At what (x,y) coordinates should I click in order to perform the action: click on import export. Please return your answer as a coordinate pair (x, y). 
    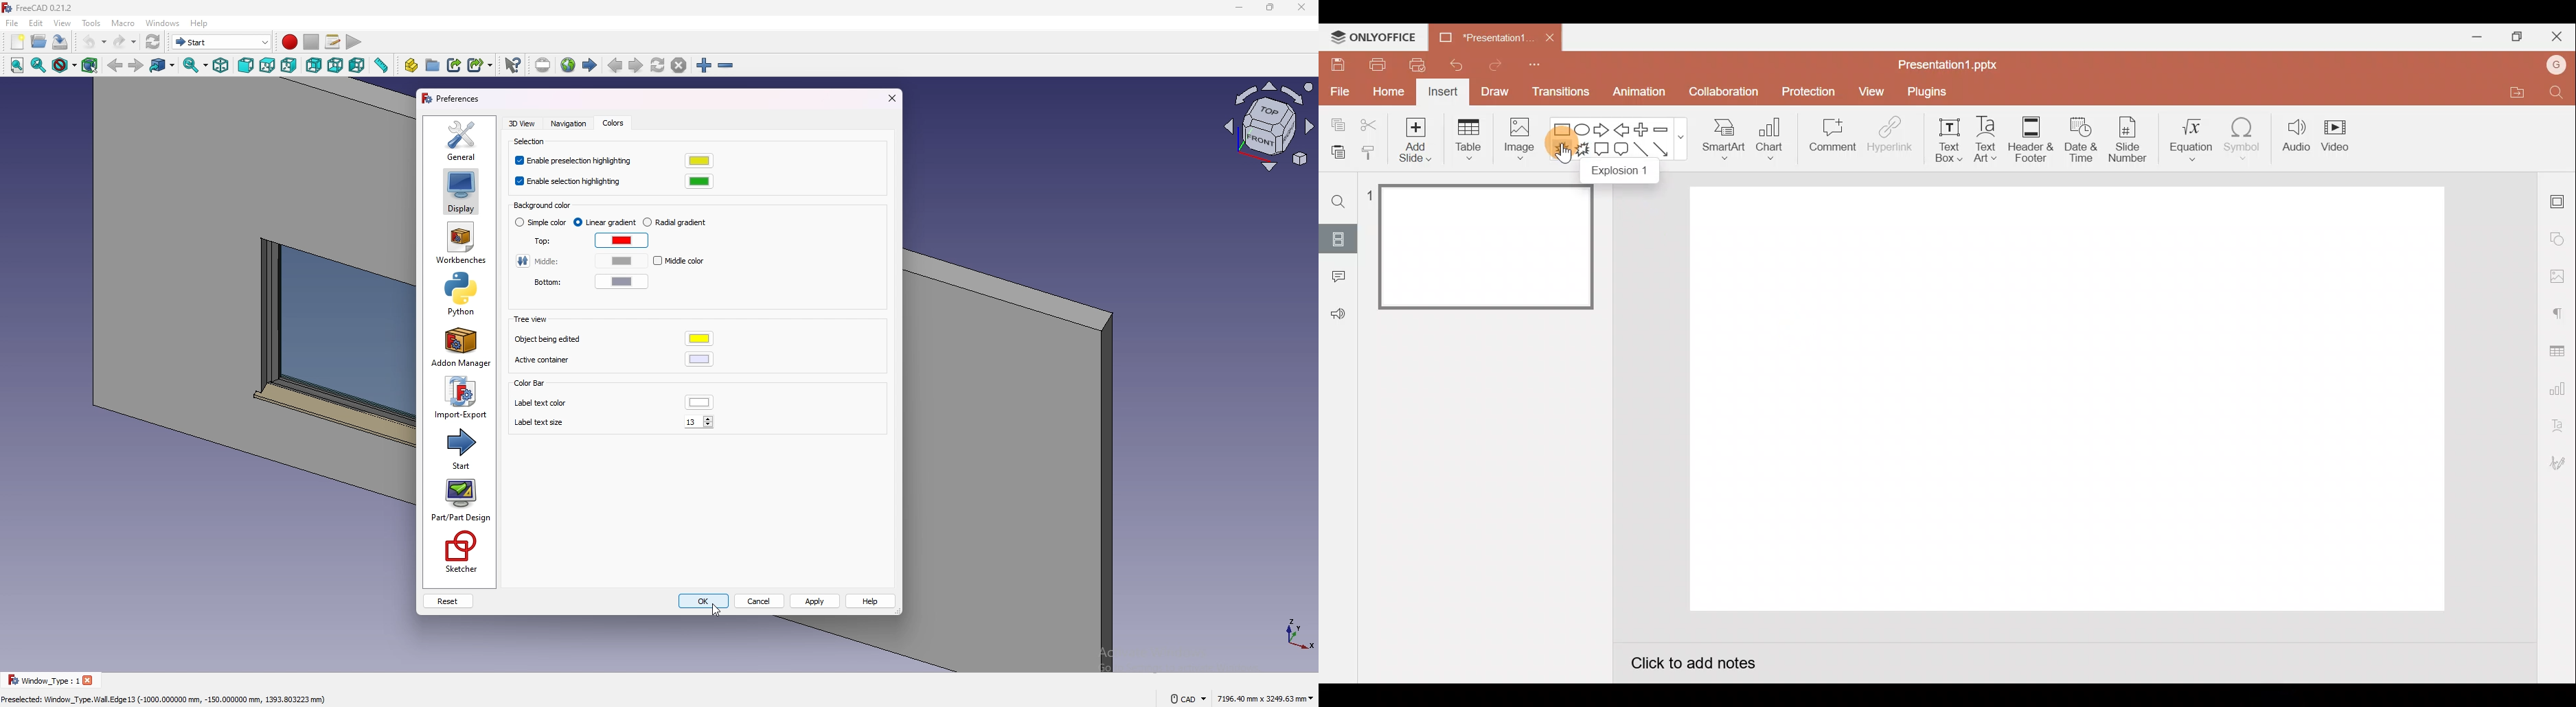
    Looking at the image, I should click on (460, 397).